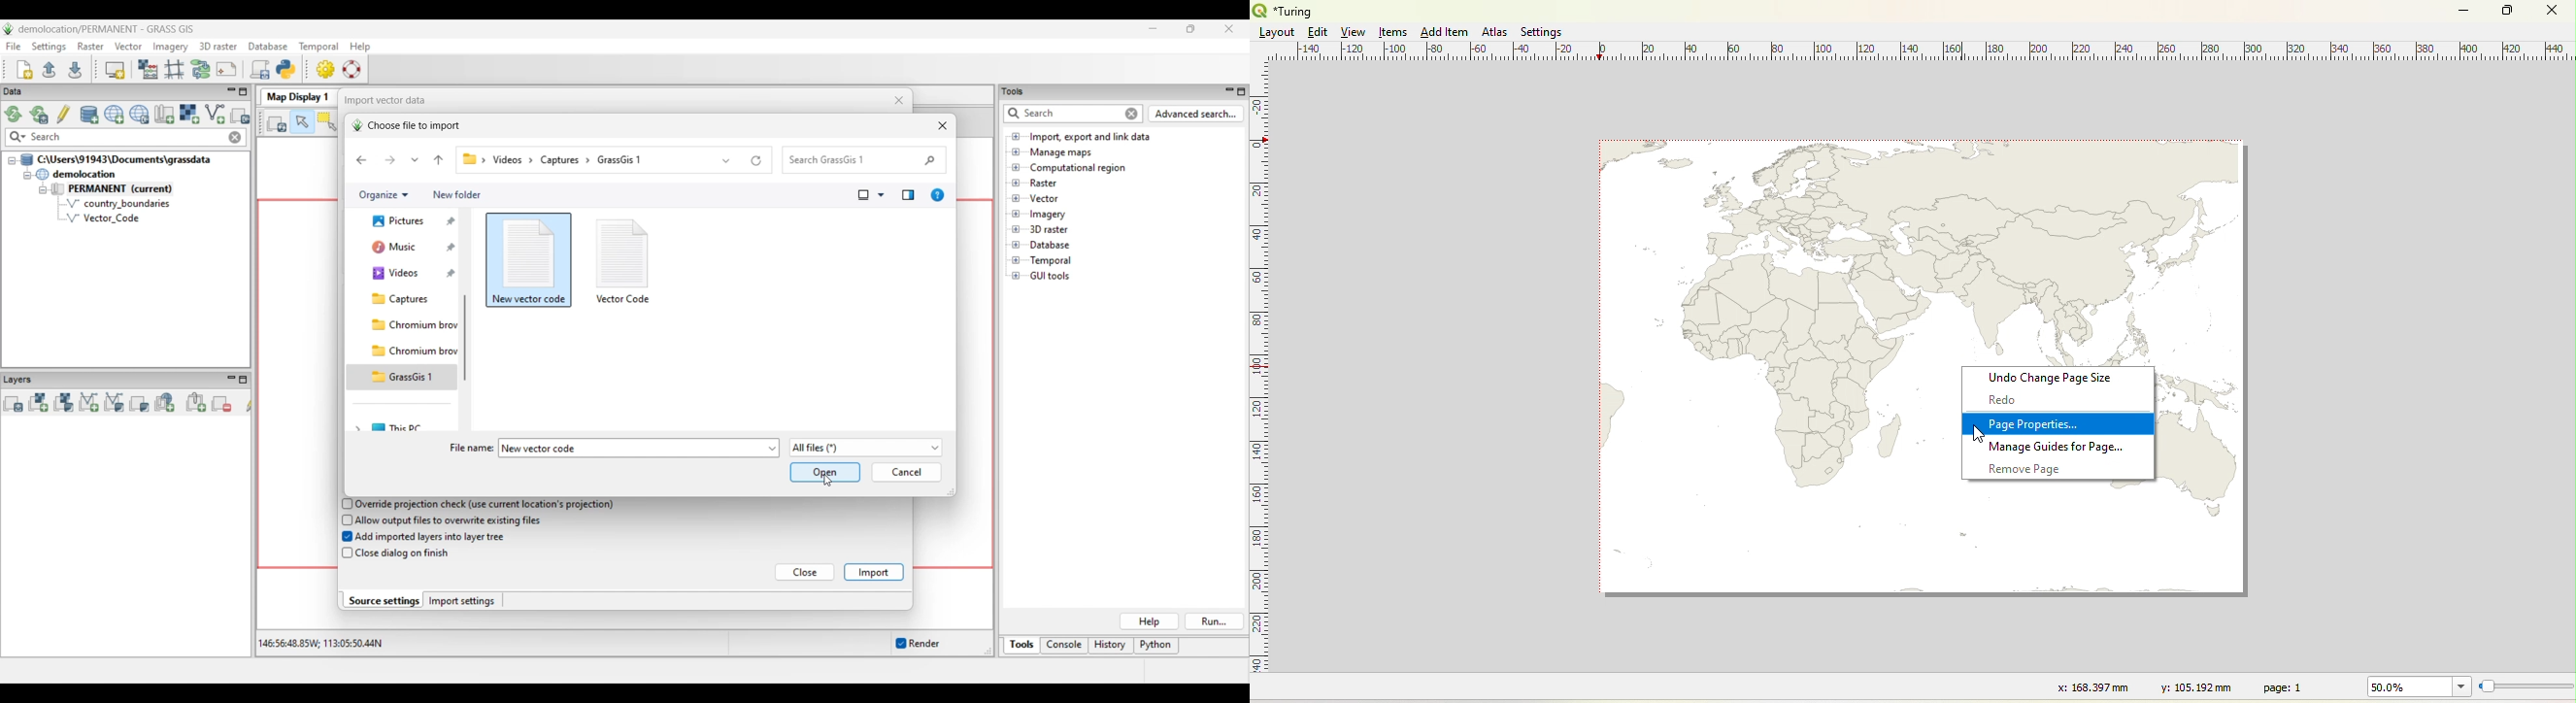 This screenshot has width=2576, height=728. What do you see at coordinates (2508, 12) in the screenshot?
I see `Maximize` at bounding box center [2508, 12].